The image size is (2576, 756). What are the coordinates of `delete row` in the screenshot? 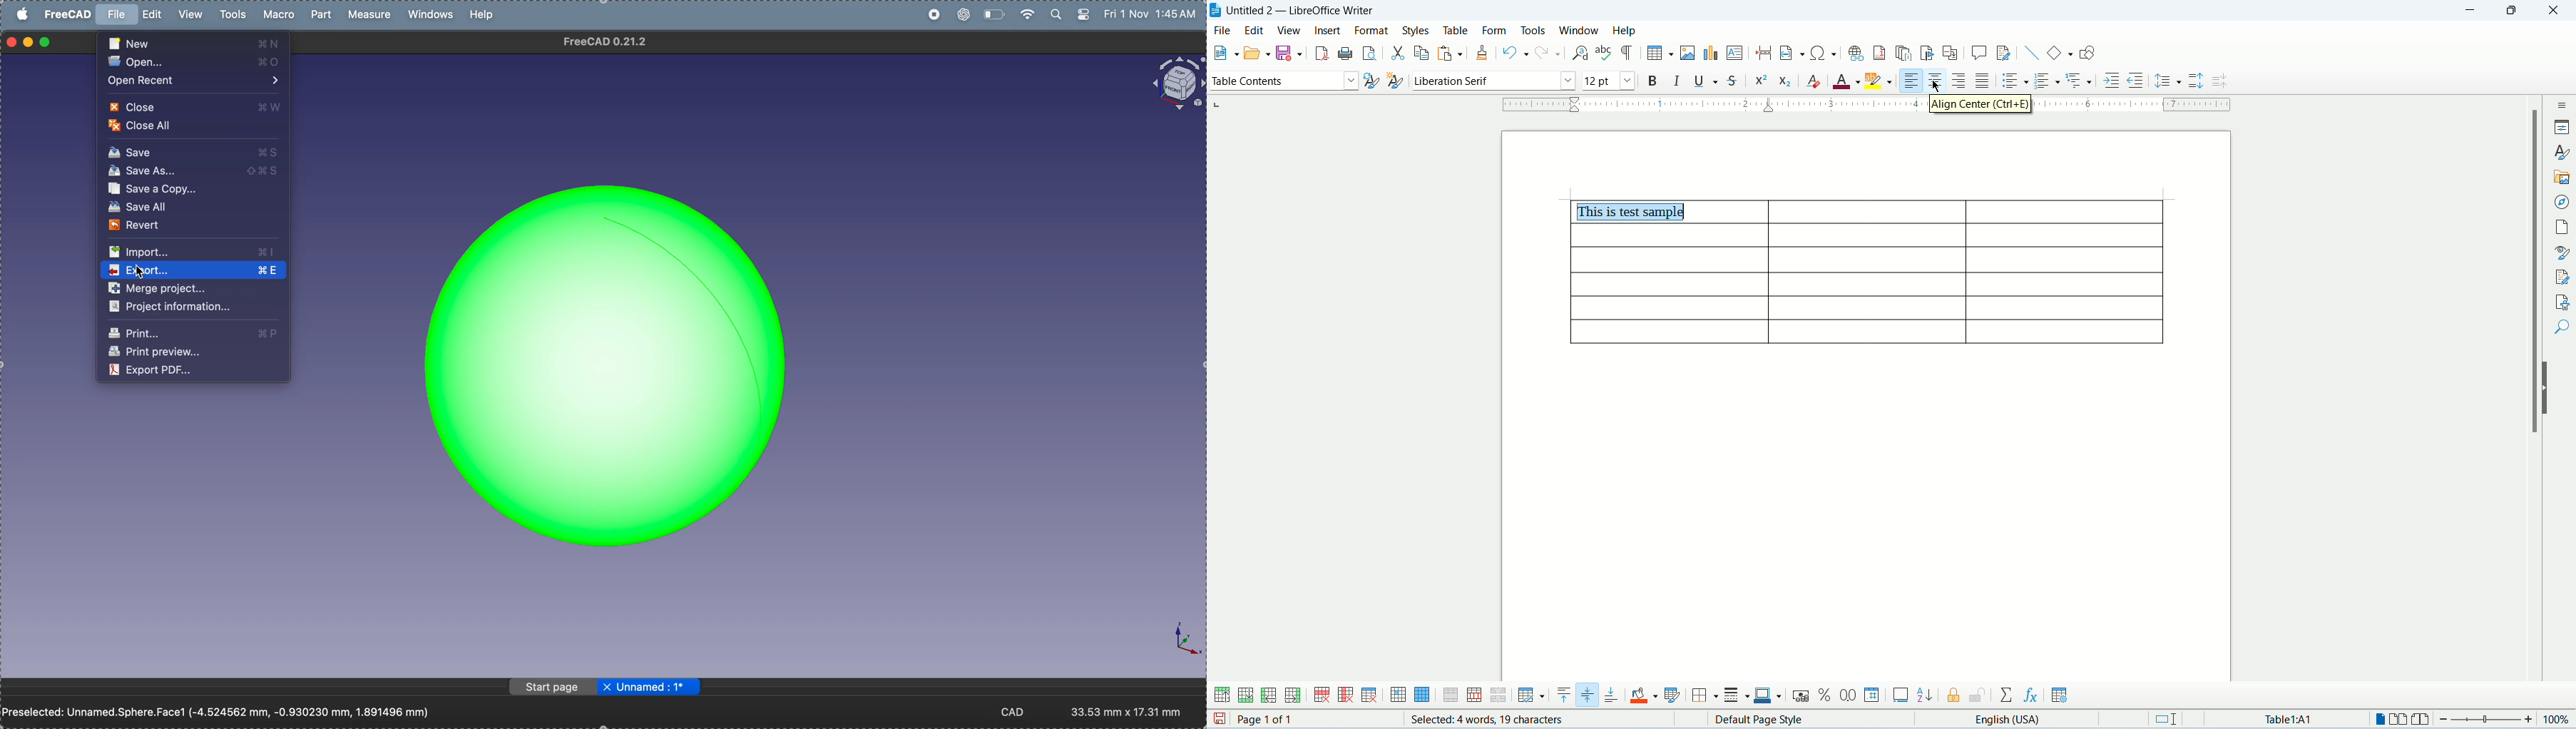 It's located at (1324, 696).